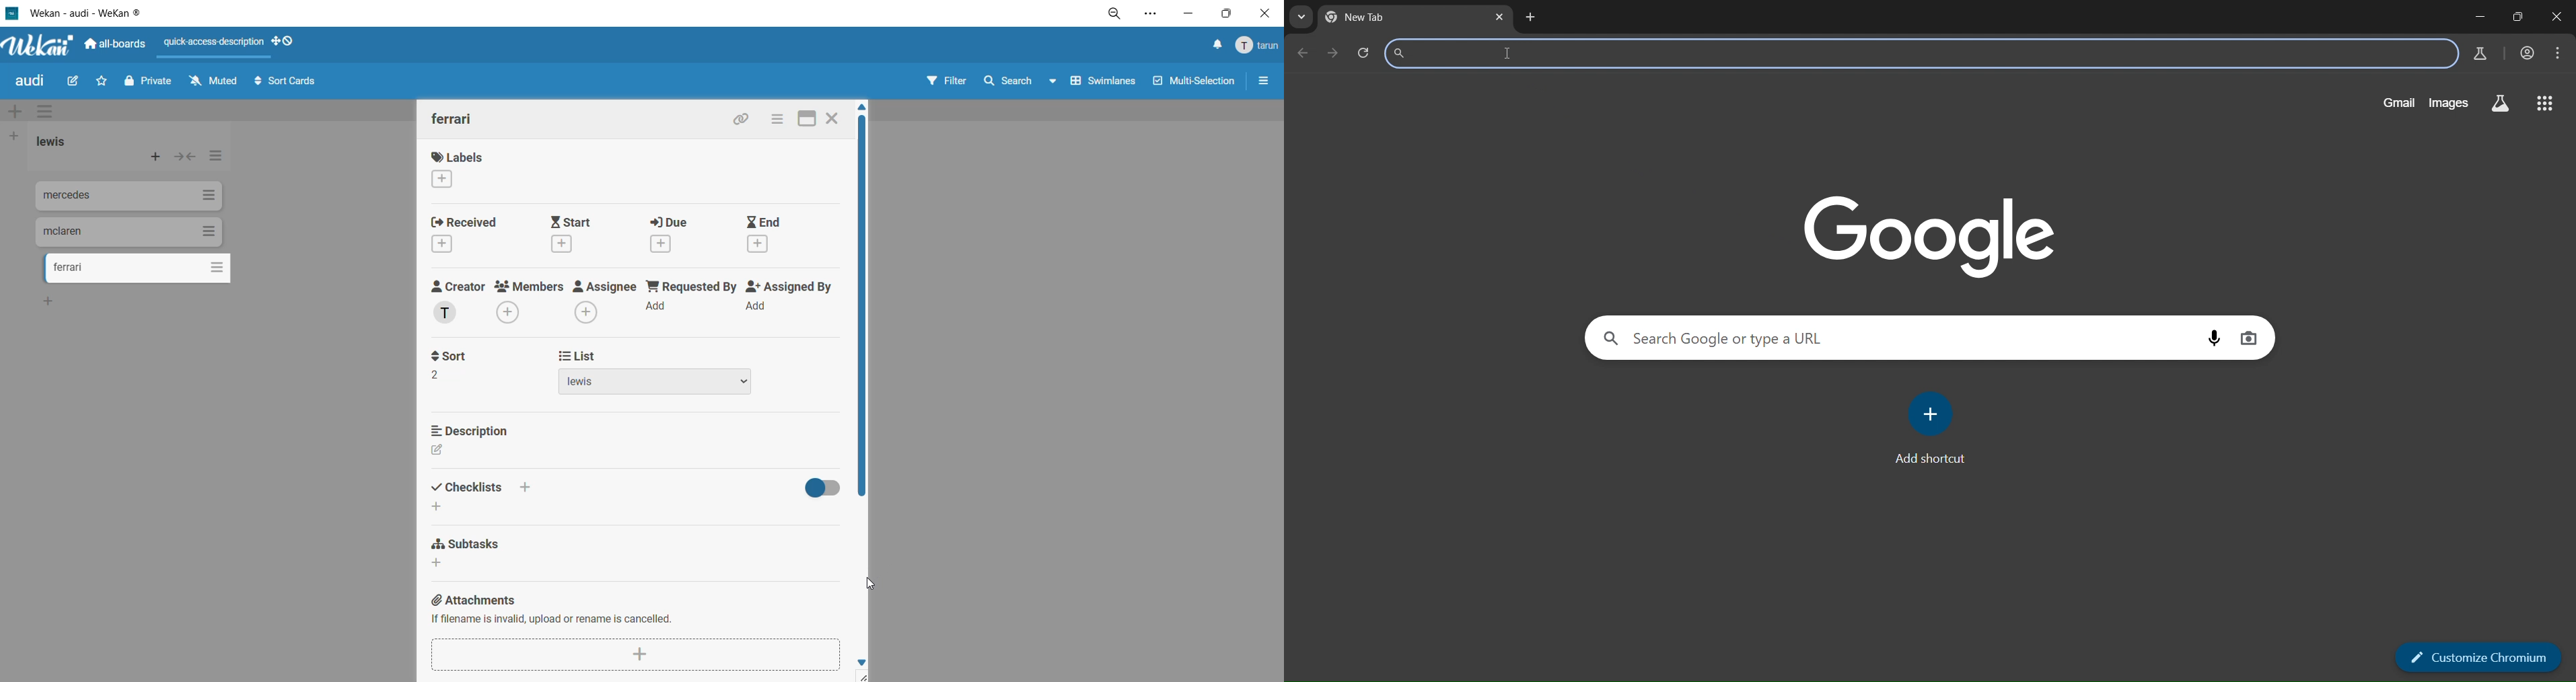 The image size is (2576, 700). What do you see at coordinates (532, 303) in the screenshot?
I see `members` at bounding box center [532, 303].